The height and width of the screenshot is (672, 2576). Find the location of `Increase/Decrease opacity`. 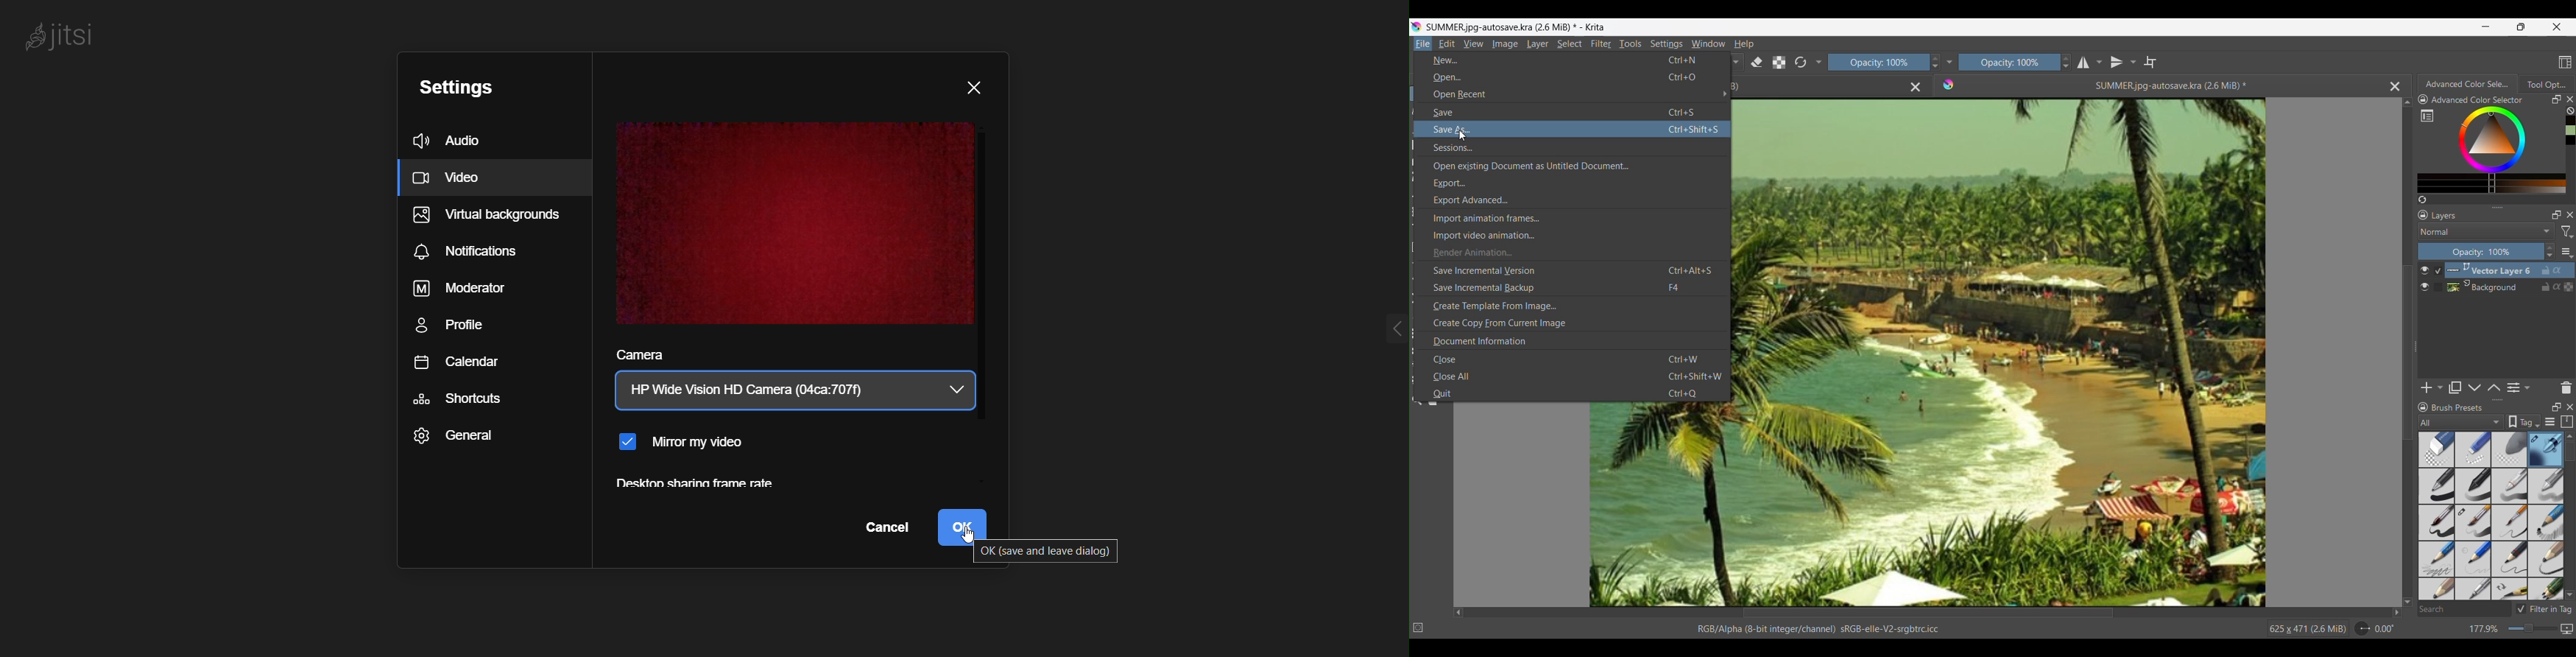

Increase/Decrease opacity is located at coordinates (1940, 62).